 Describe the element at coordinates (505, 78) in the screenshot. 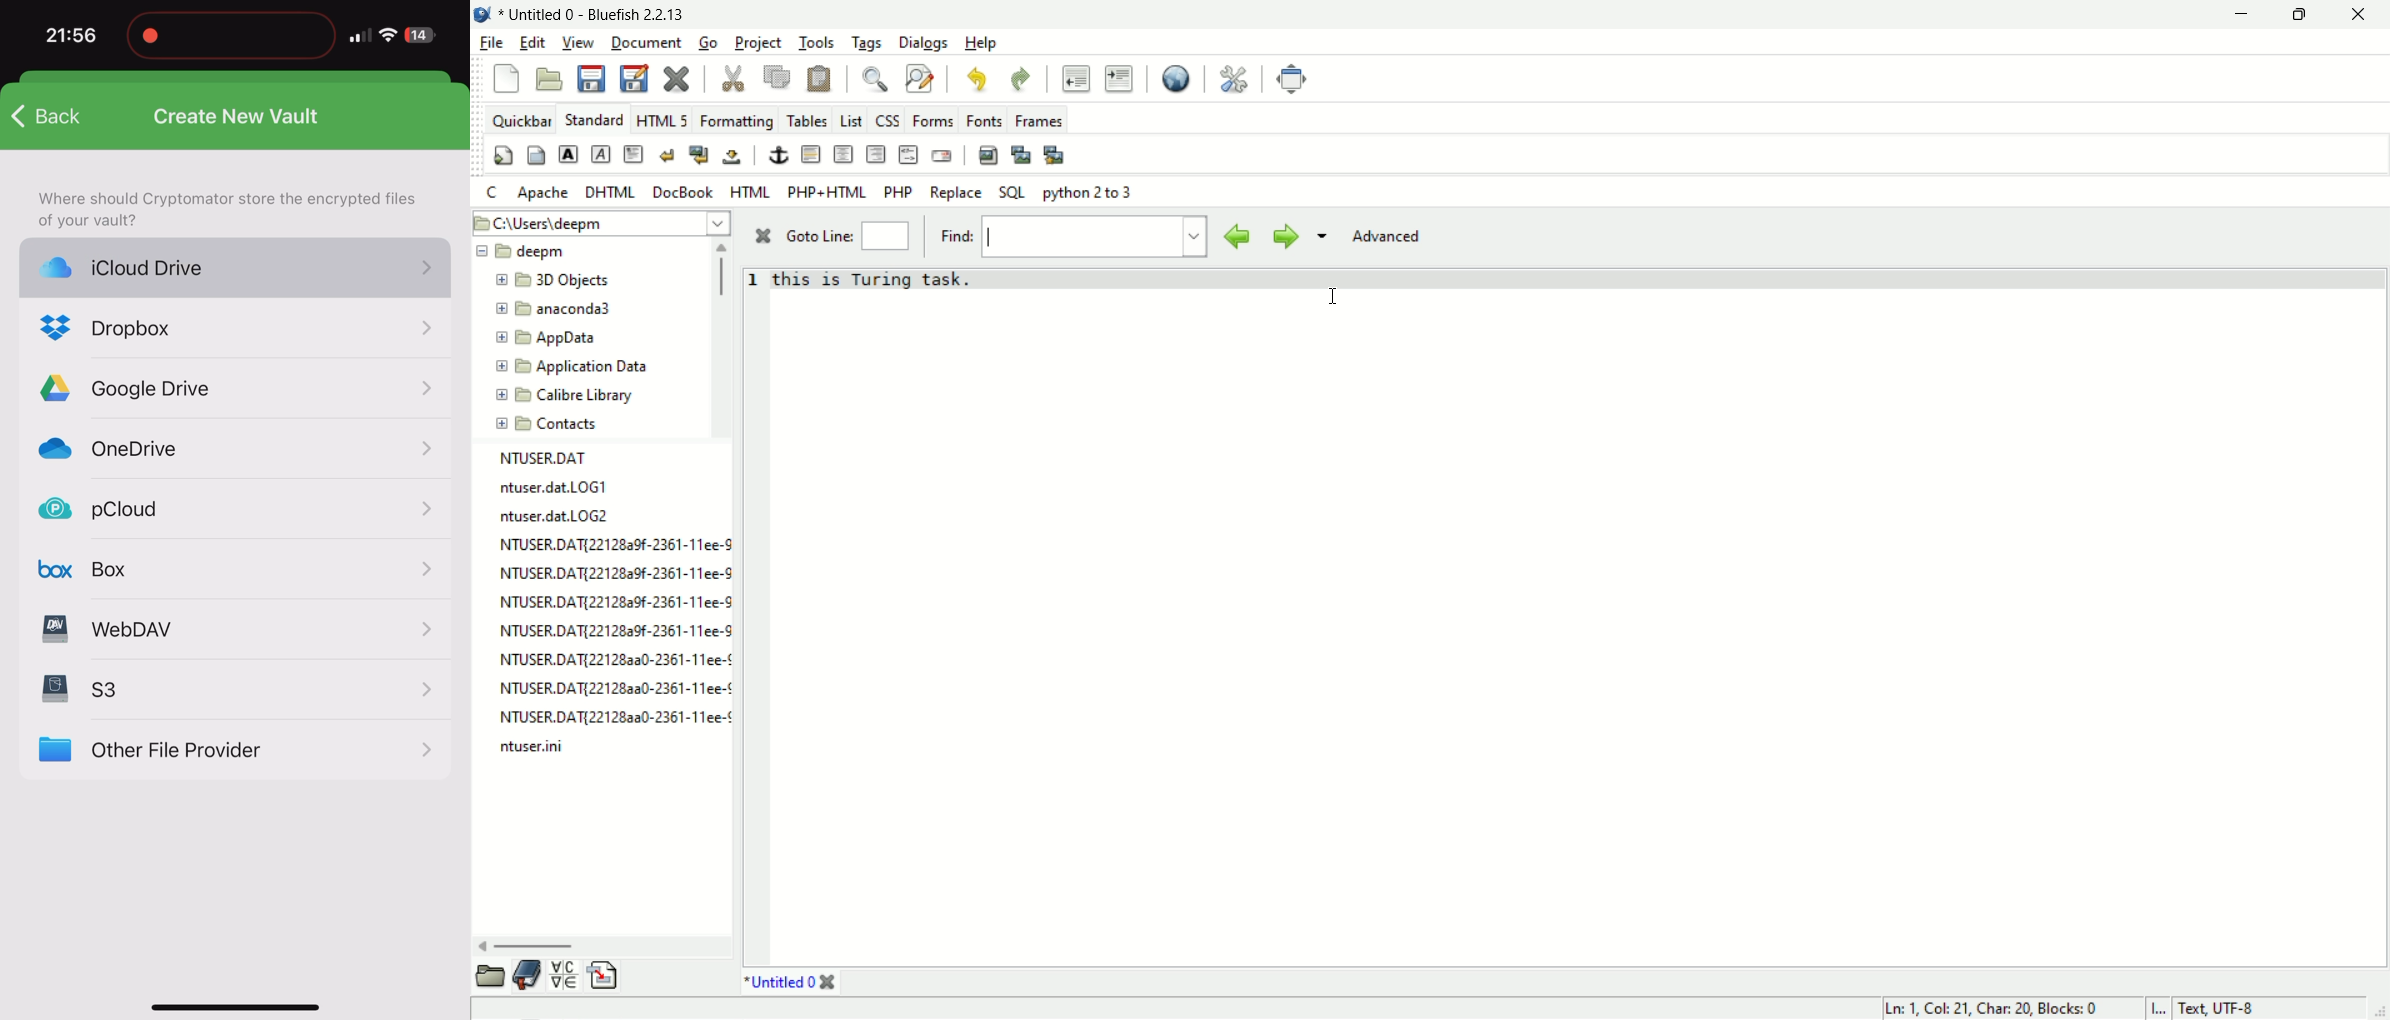

I see `New file` at that location.